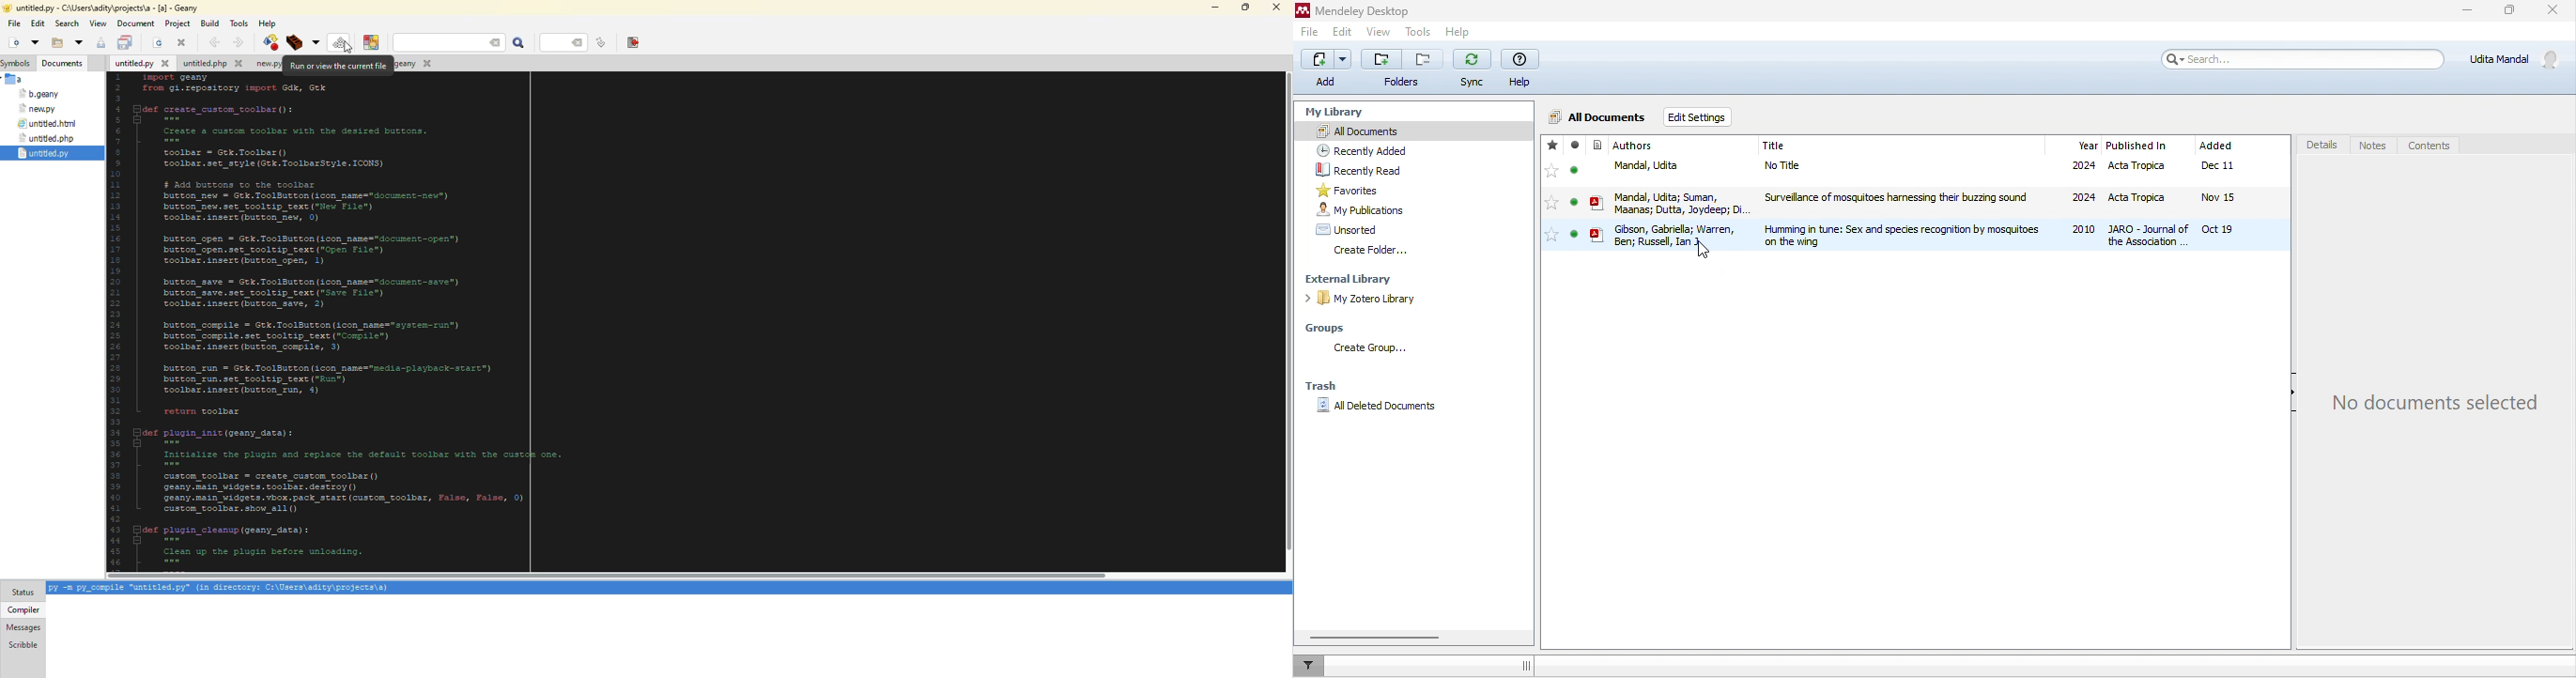 This screenshot has height=700, width=2576. What do you see at coordinates (183, 42) in the screenshot?
I see `close` at bounding box center [183, 42].